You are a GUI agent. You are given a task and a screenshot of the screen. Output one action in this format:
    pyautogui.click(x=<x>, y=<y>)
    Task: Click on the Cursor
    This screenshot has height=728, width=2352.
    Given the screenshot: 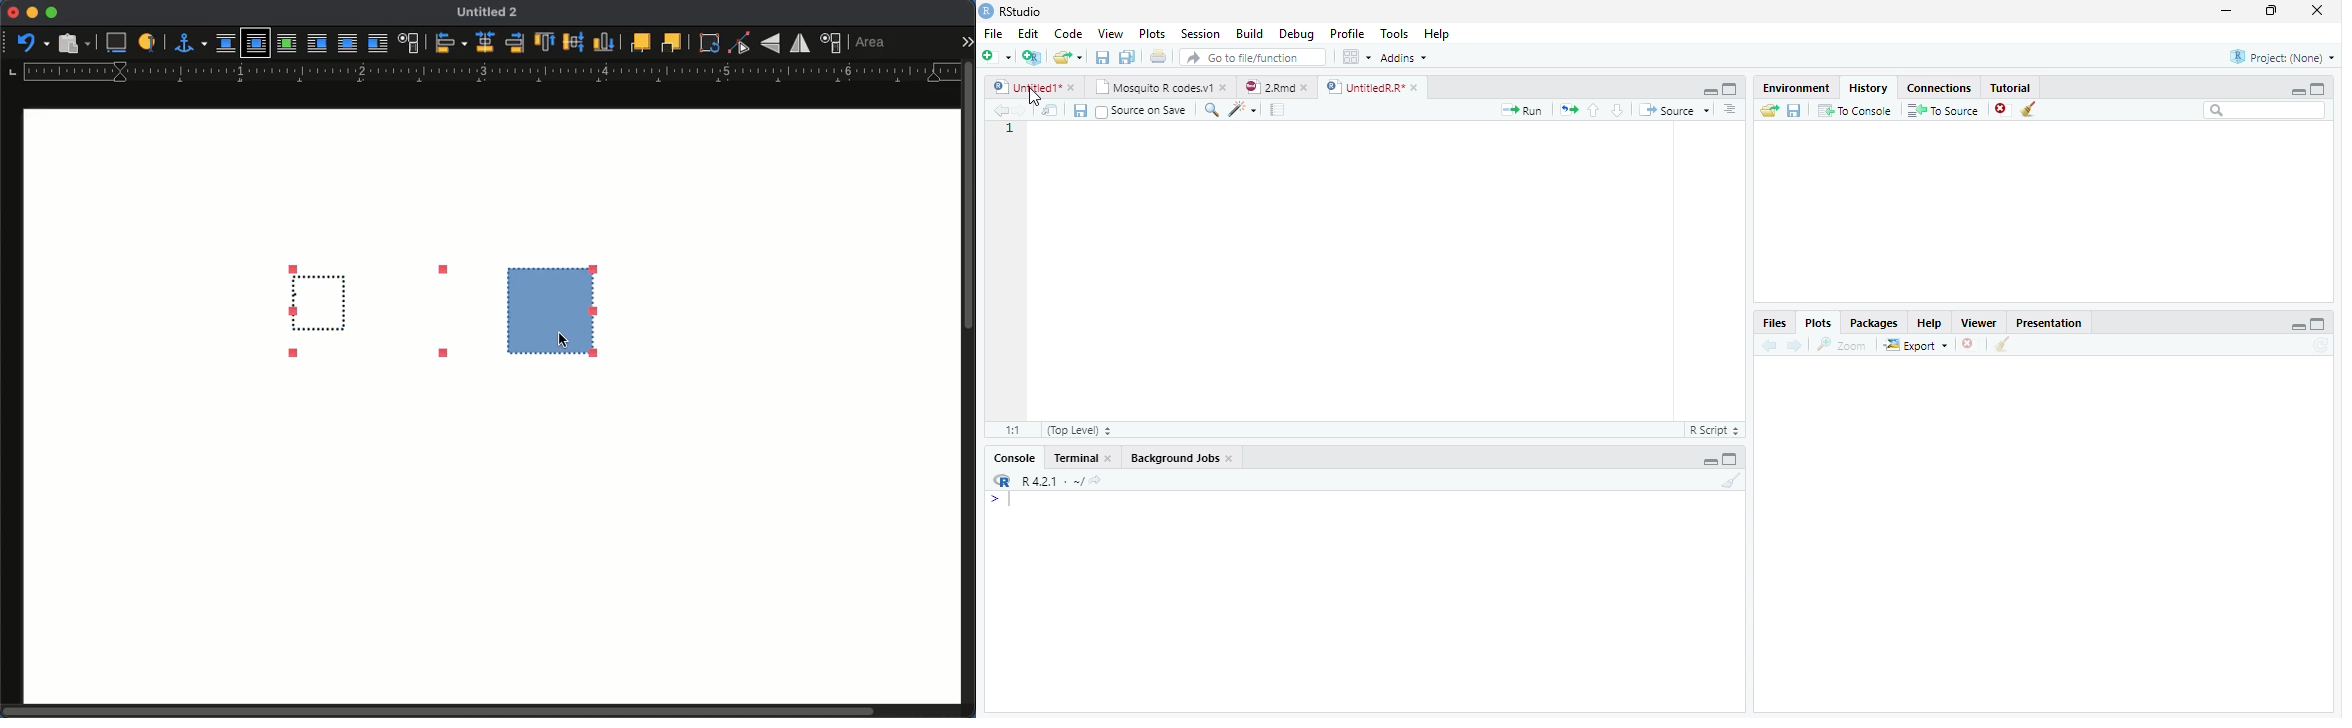 What is the action you would take?
    pyautogui.click(x=1032, y=97)
    